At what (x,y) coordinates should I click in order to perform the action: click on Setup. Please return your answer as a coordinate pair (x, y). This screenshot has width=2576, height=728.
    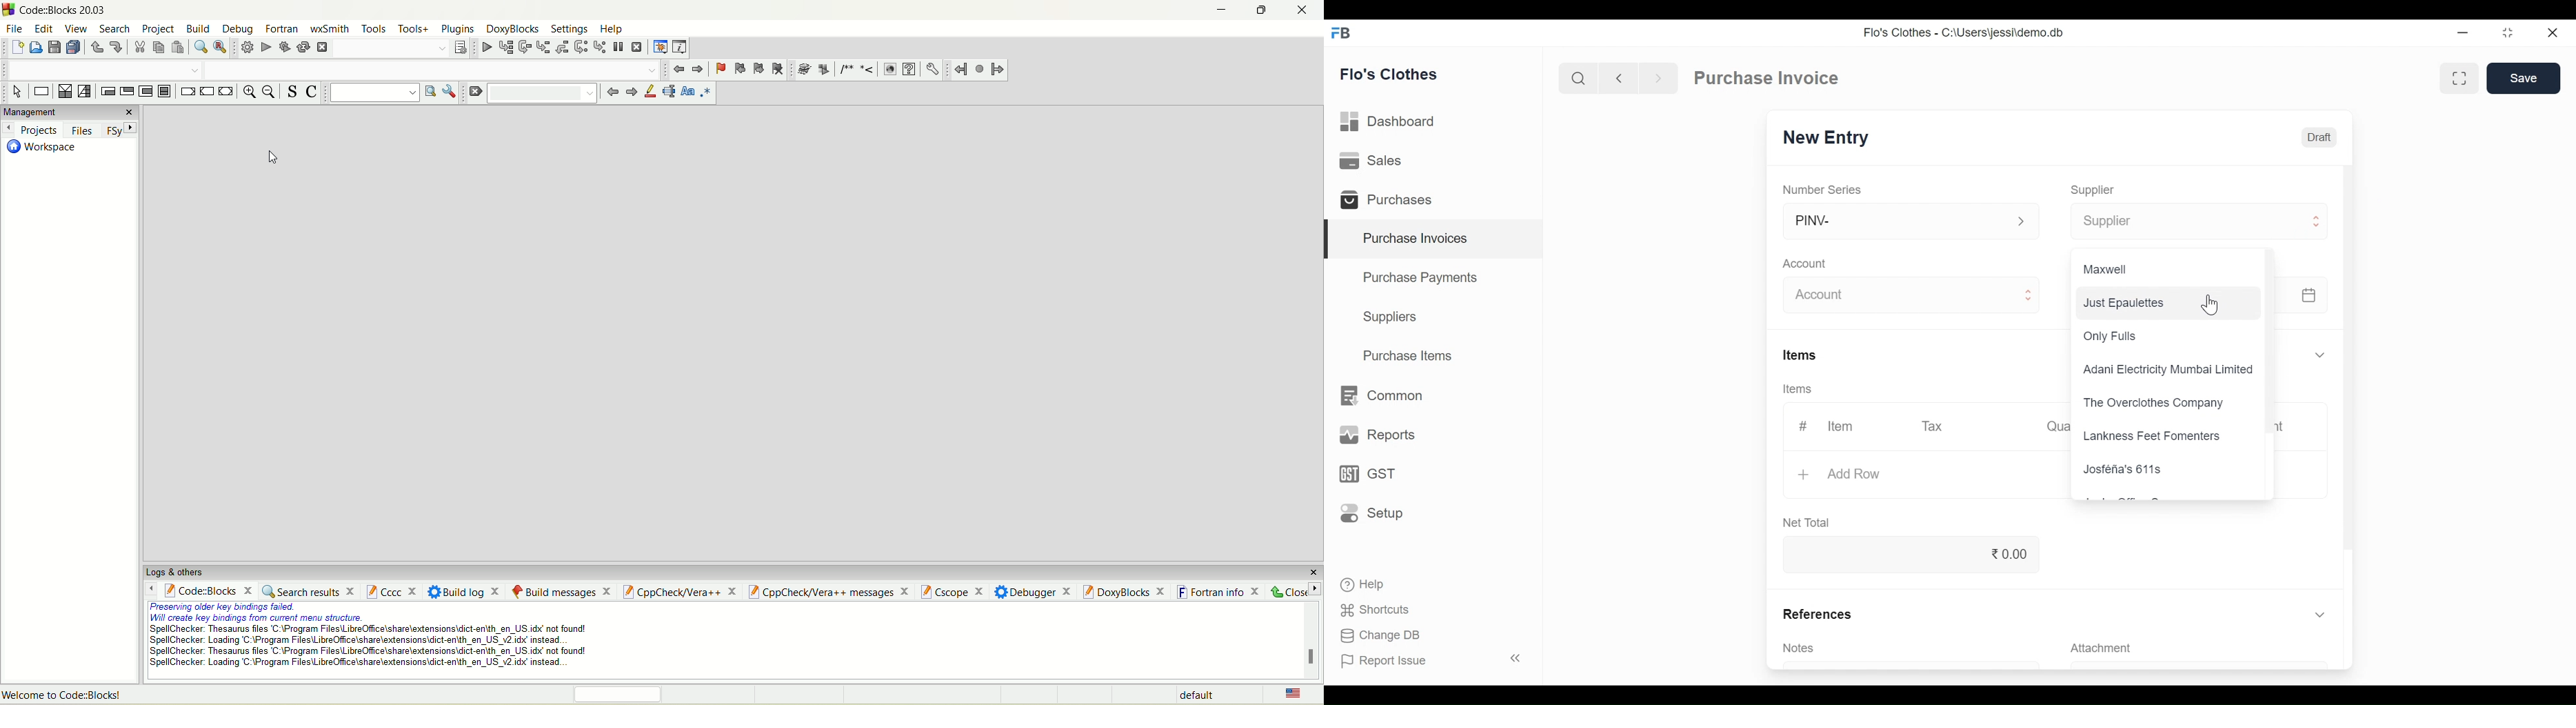
    Looking at the image, I should click on (1368, 514).